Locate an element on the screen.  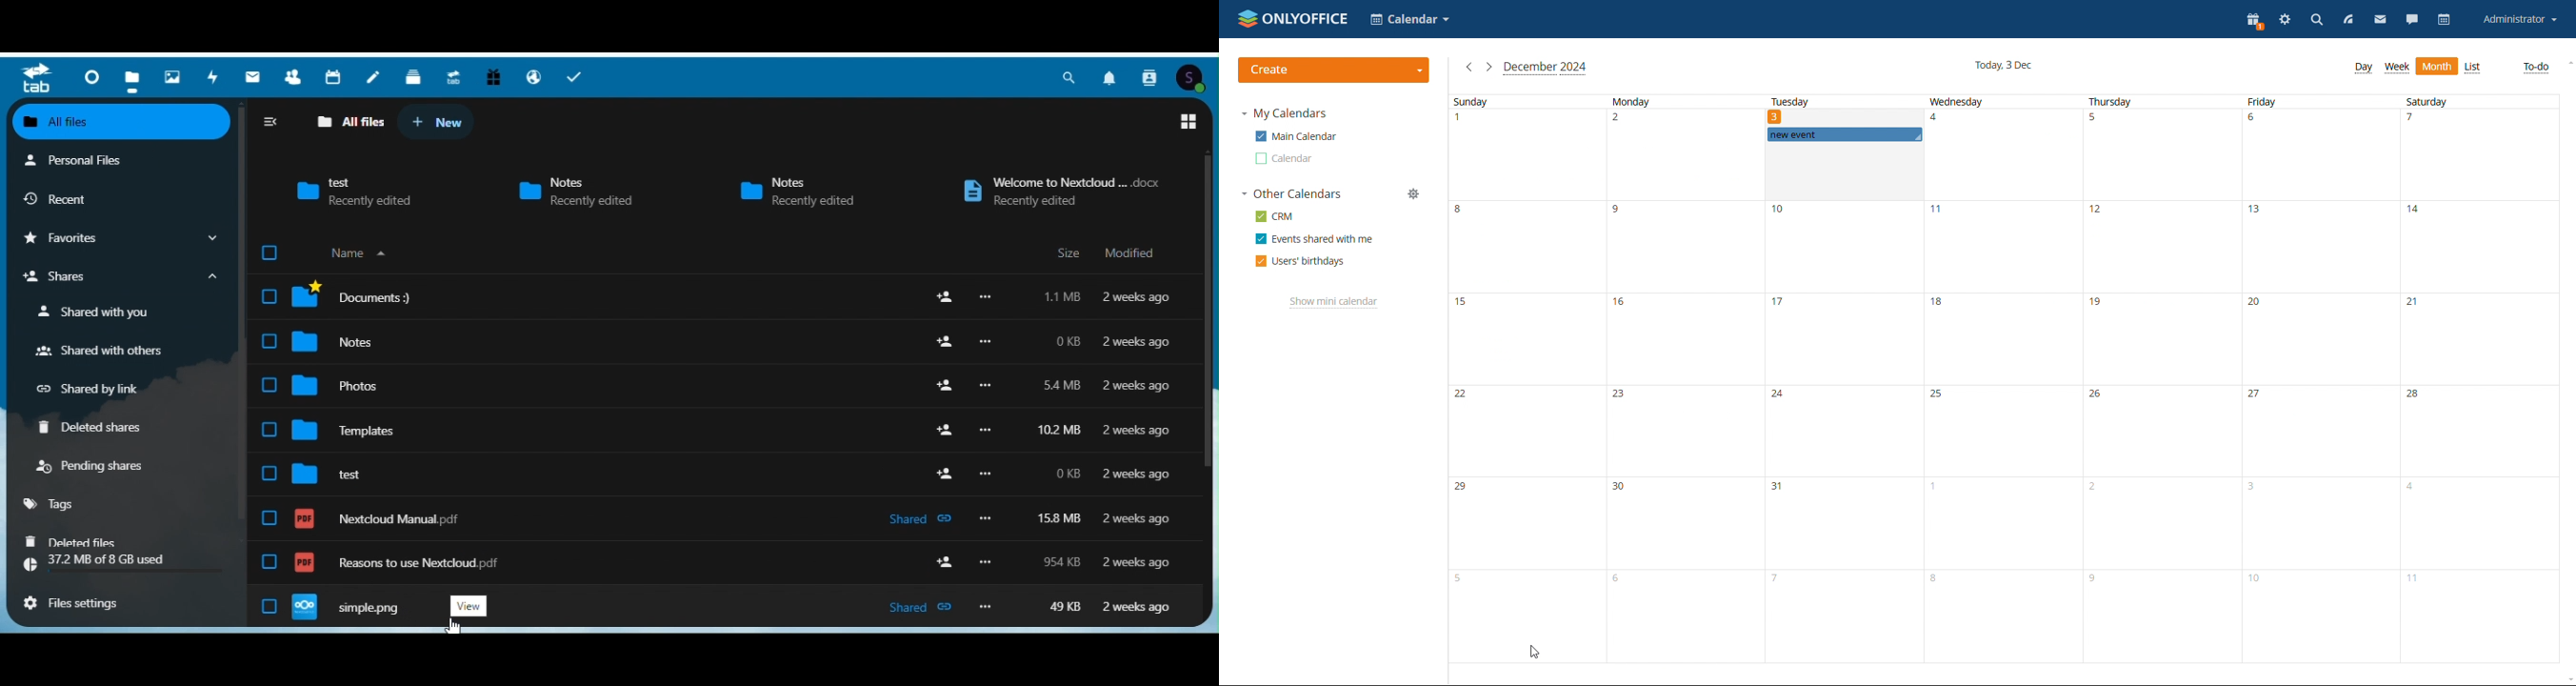
this month is located at coordinates (1546, 68).